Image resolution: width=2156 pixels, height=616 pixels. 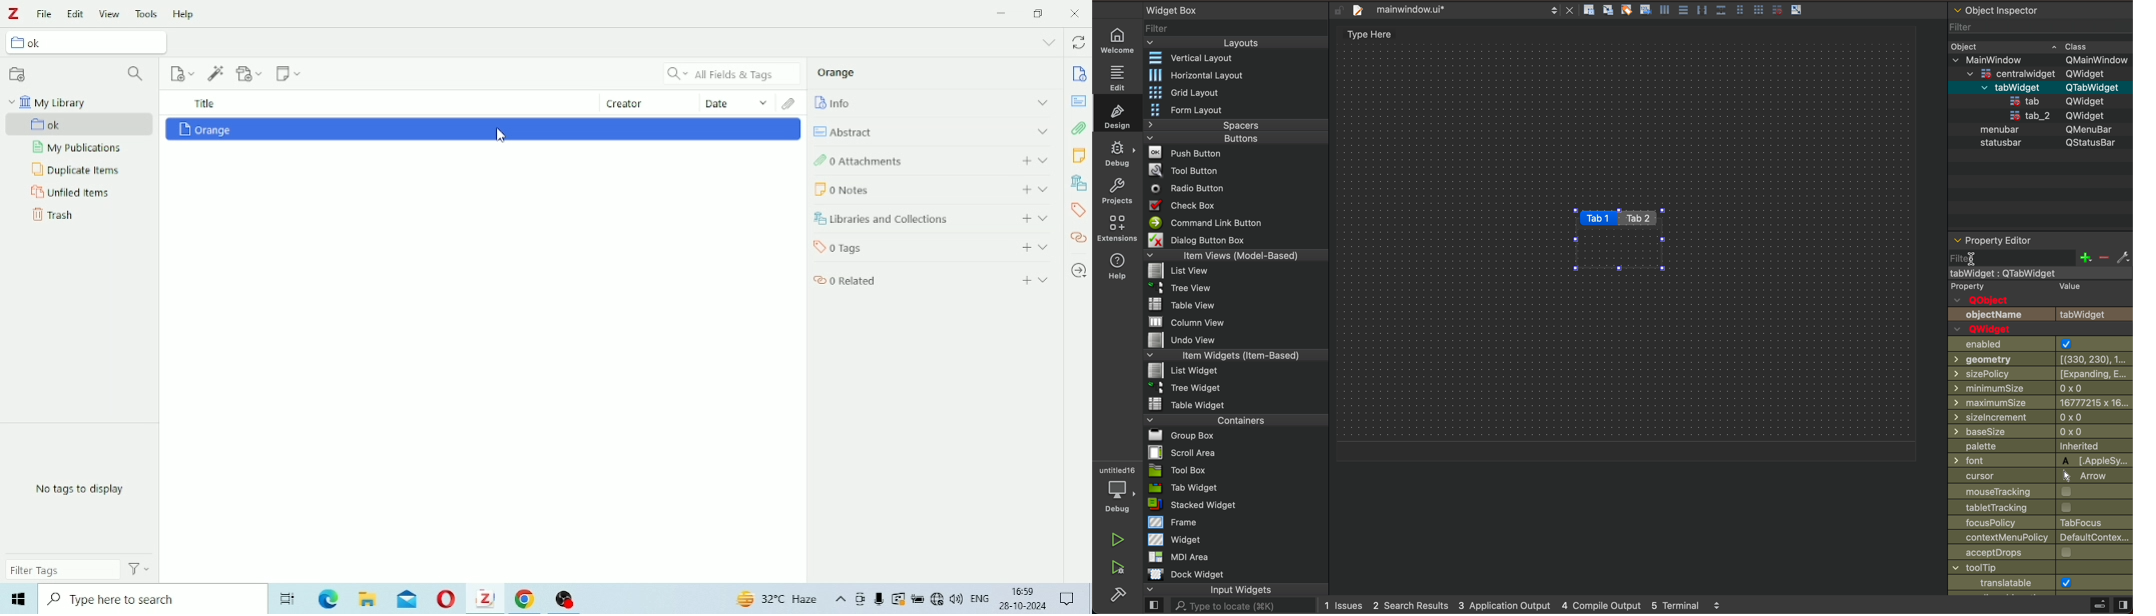 What do you see at coordinates (931, 131) in the screenshot?
I see `Abstract` at bounding box center [931, 131].